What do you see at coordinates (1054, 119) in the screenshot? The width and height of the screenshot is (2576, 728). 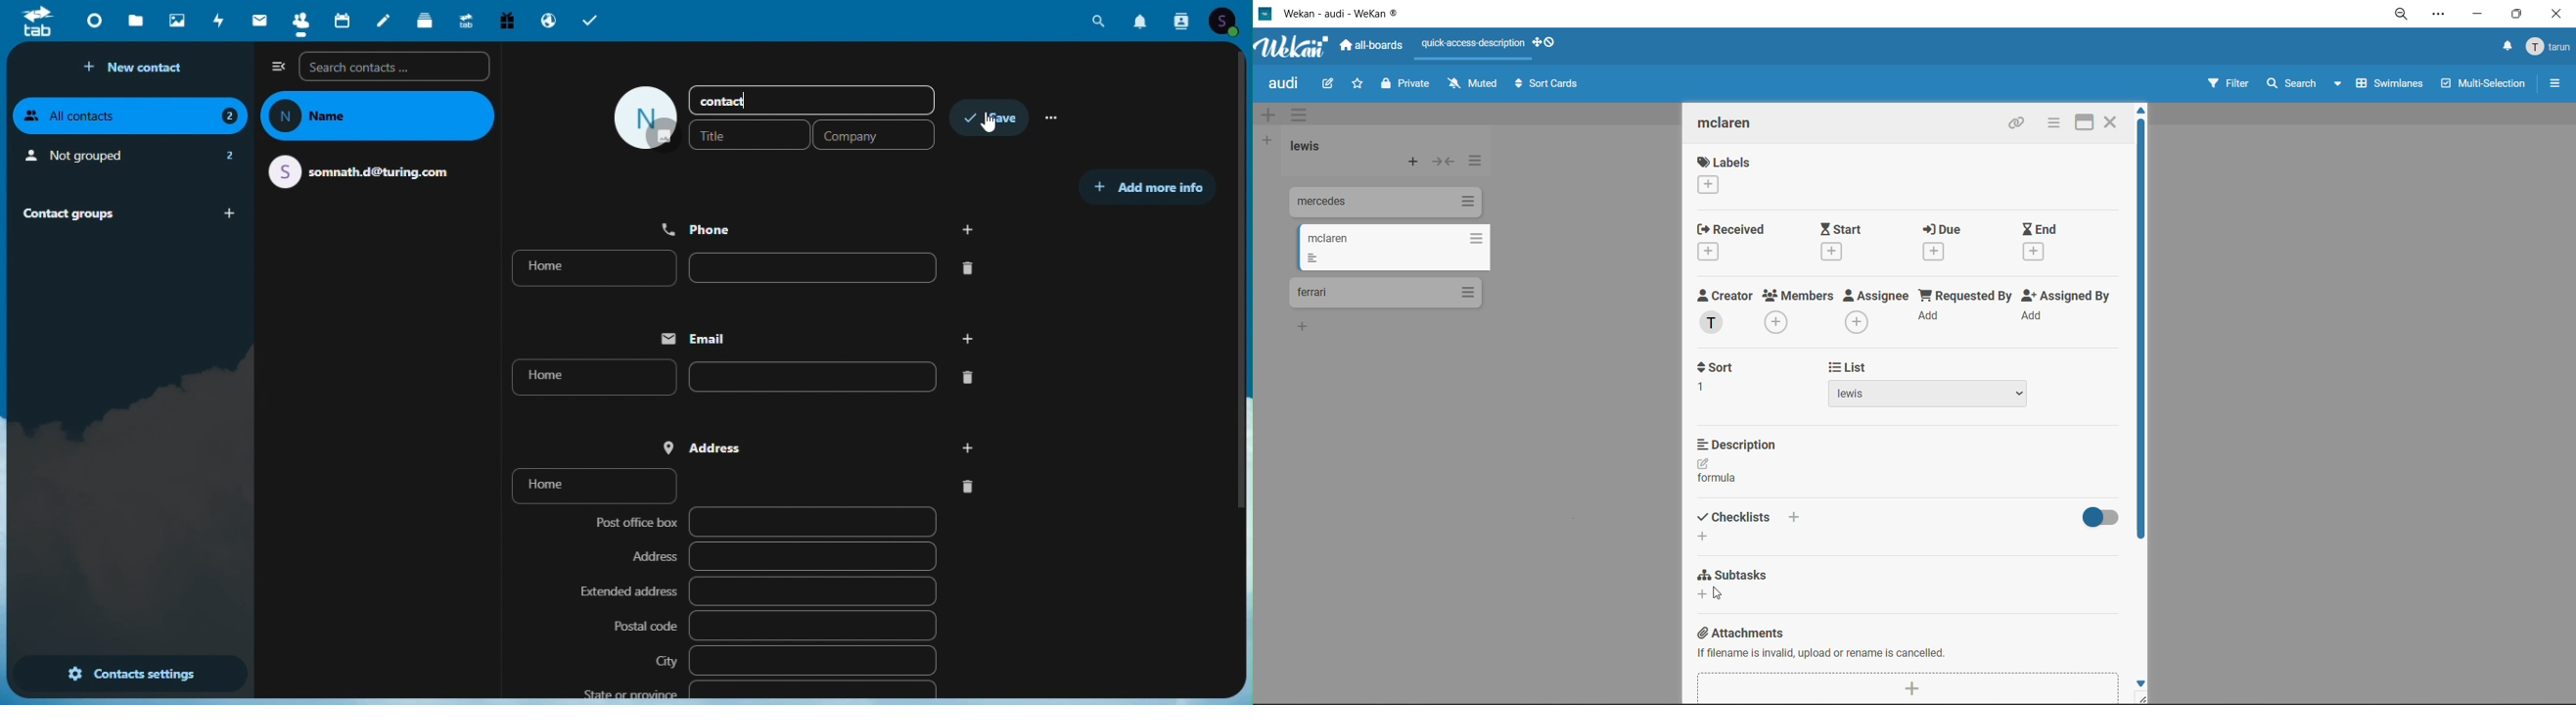 I see `ore options` at bounding box center [1054, 119].